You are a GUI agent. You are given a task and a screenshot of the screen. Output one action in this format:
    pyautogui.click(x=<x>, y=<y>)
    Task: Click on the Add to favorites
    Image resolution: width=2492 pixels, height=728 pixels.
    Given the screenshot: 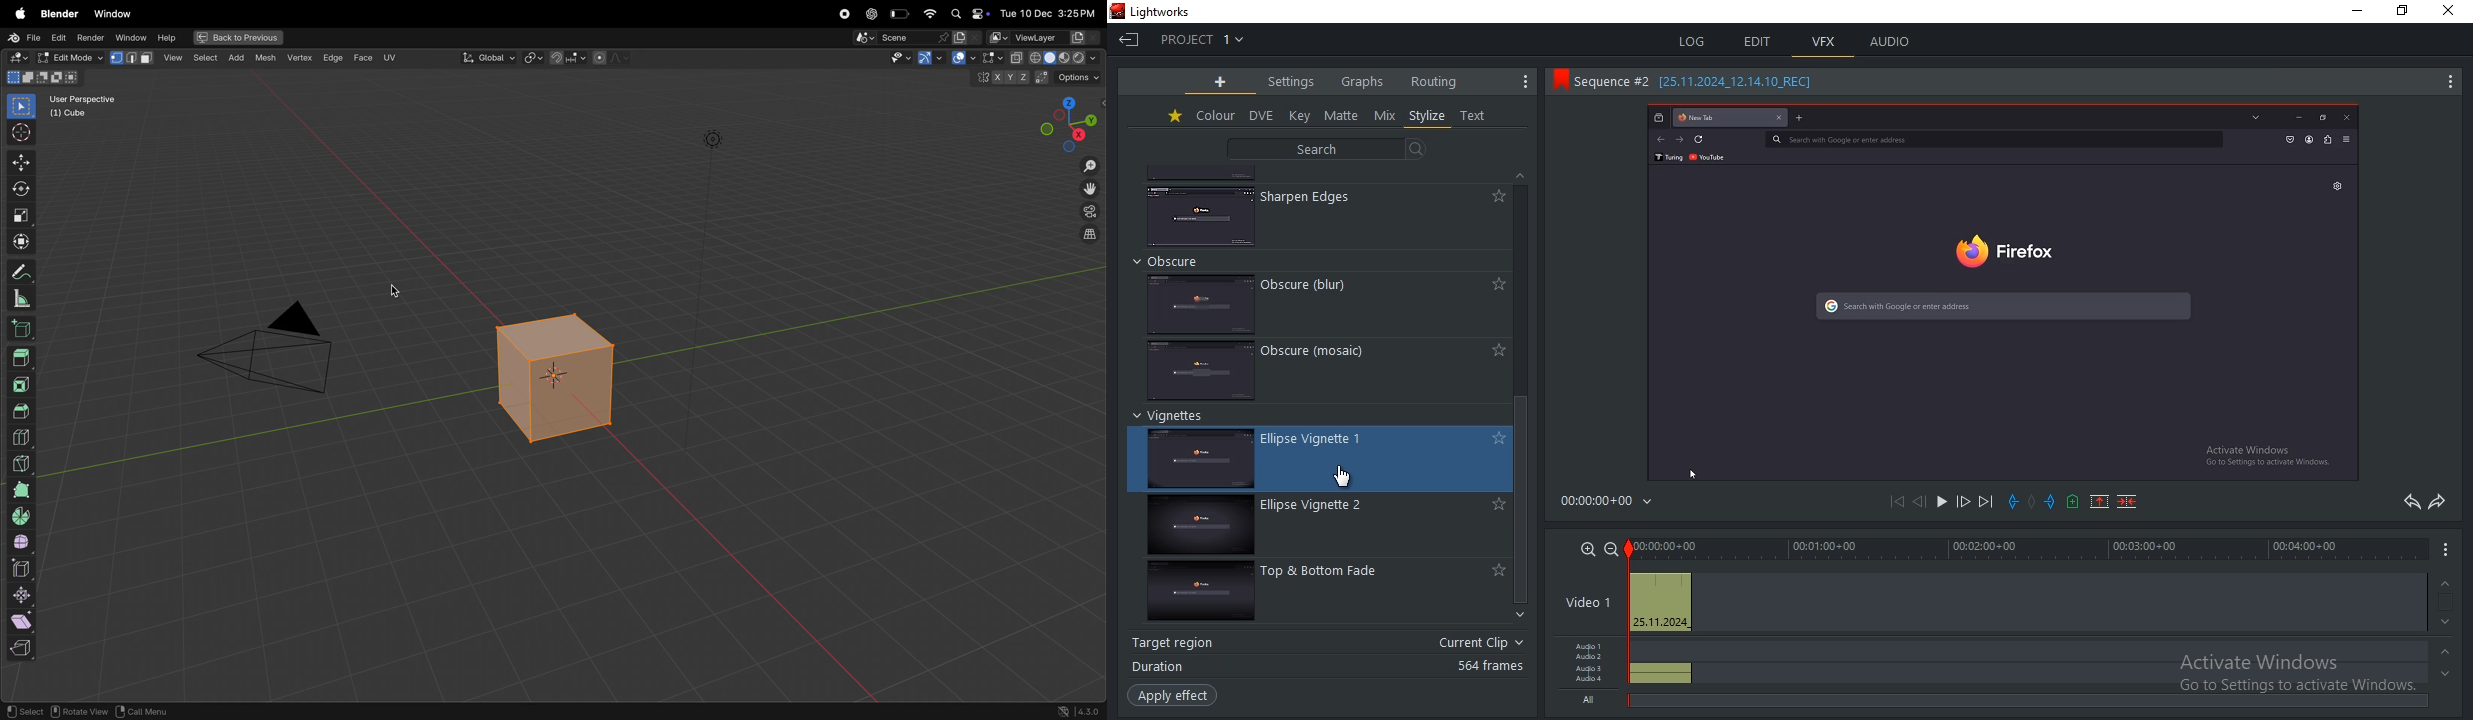 What is the action you would take?
    pyautogui.click(x=1495, y=196)
    